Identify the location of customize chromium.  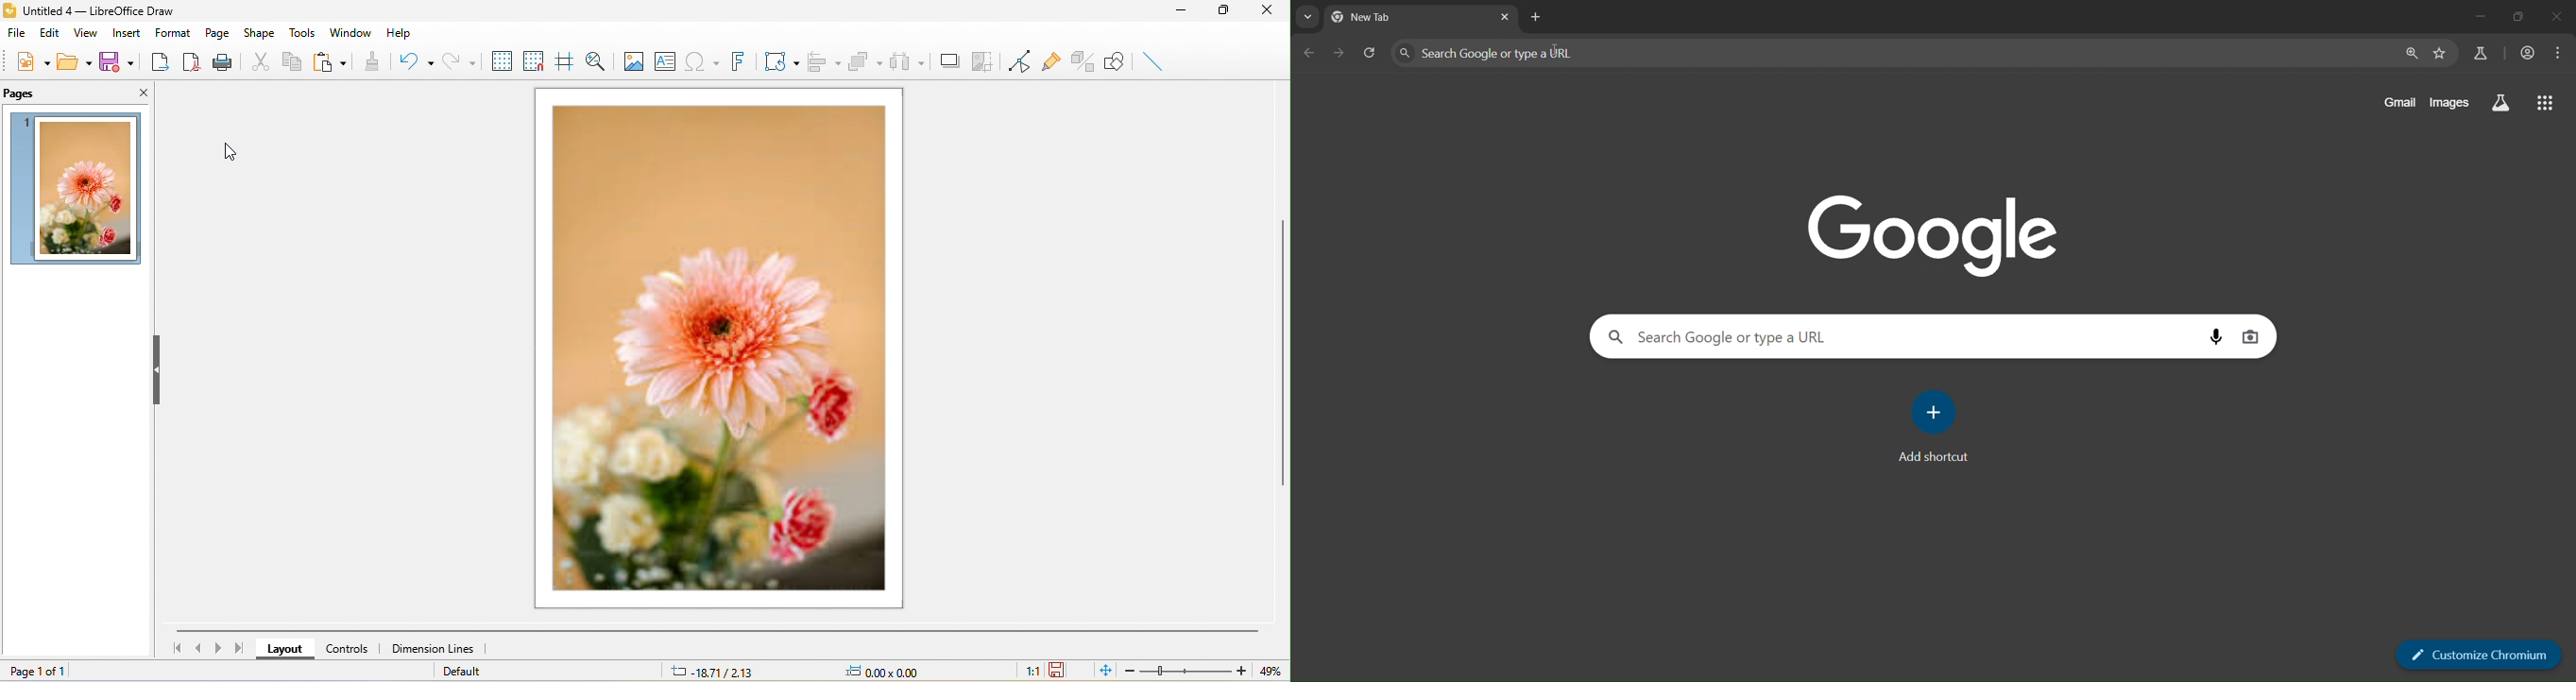
(2479, 655).